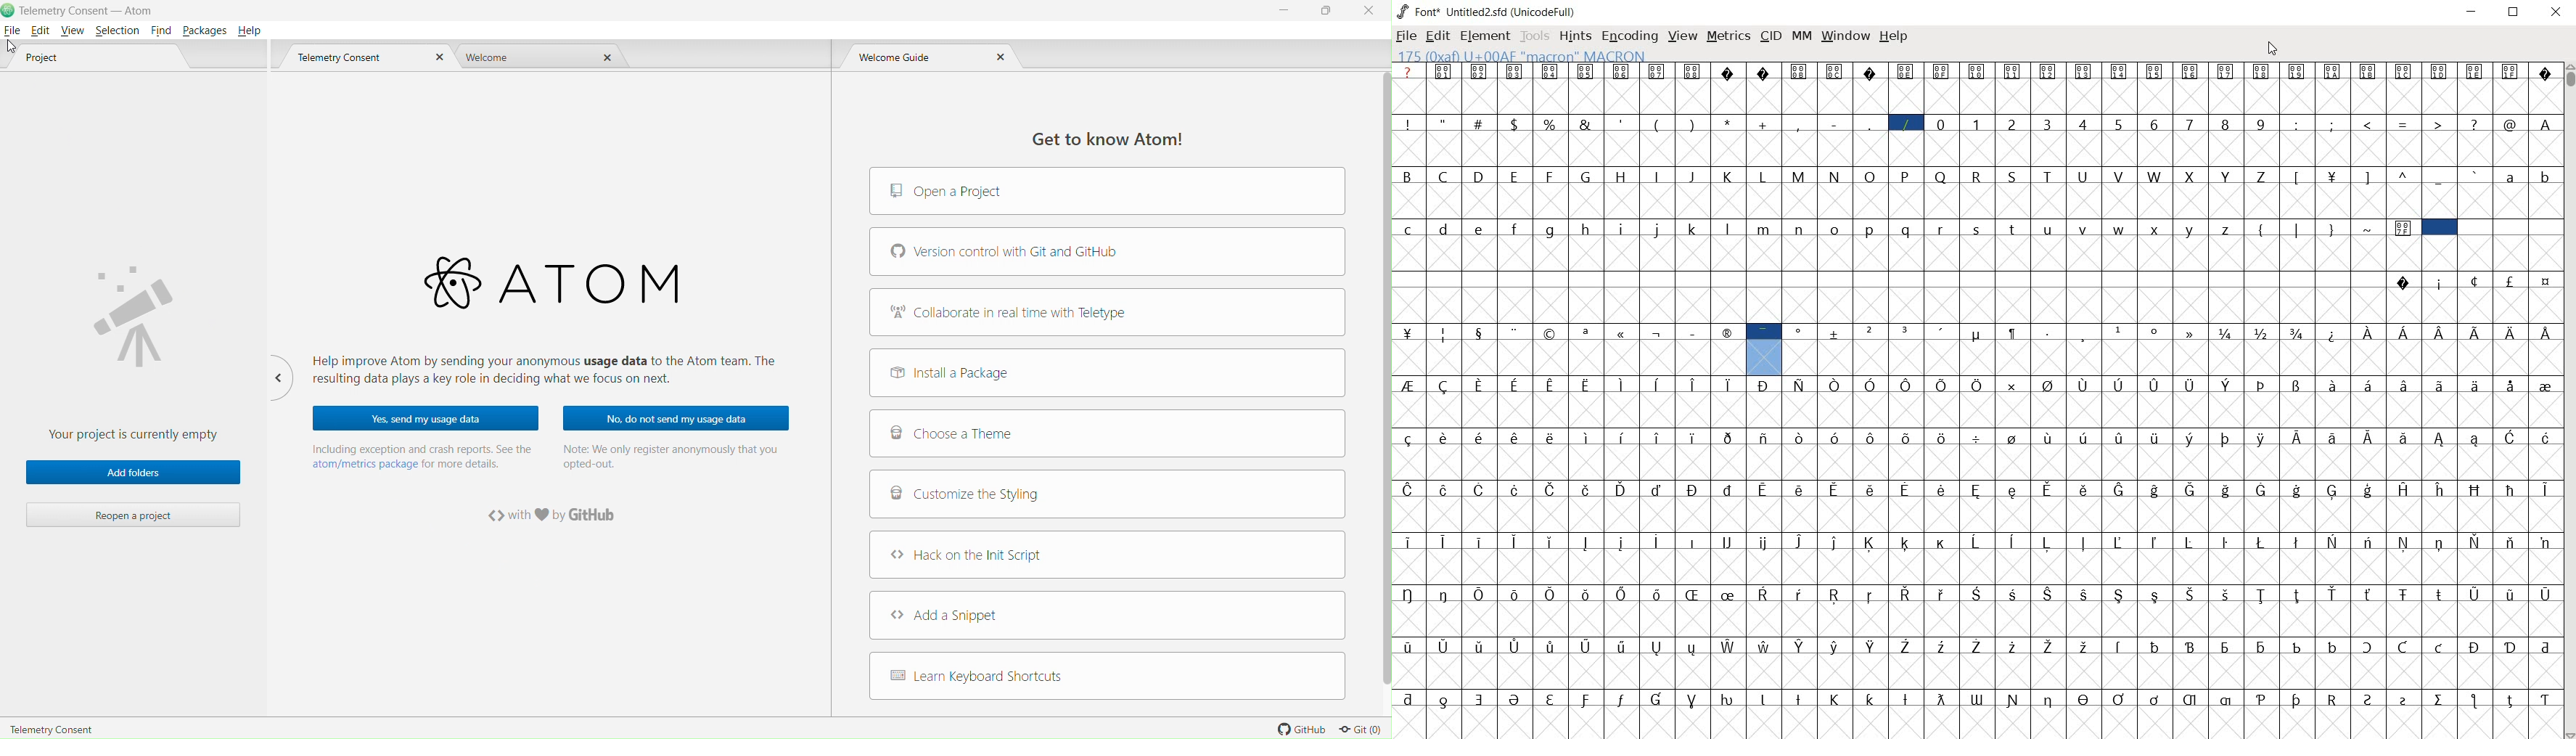 The width and height of the screenshot is (2576, 756). What do you see at coordinates (1763, 141) in the screenshot?
I see `addition` at bounding box center [1763, 141].